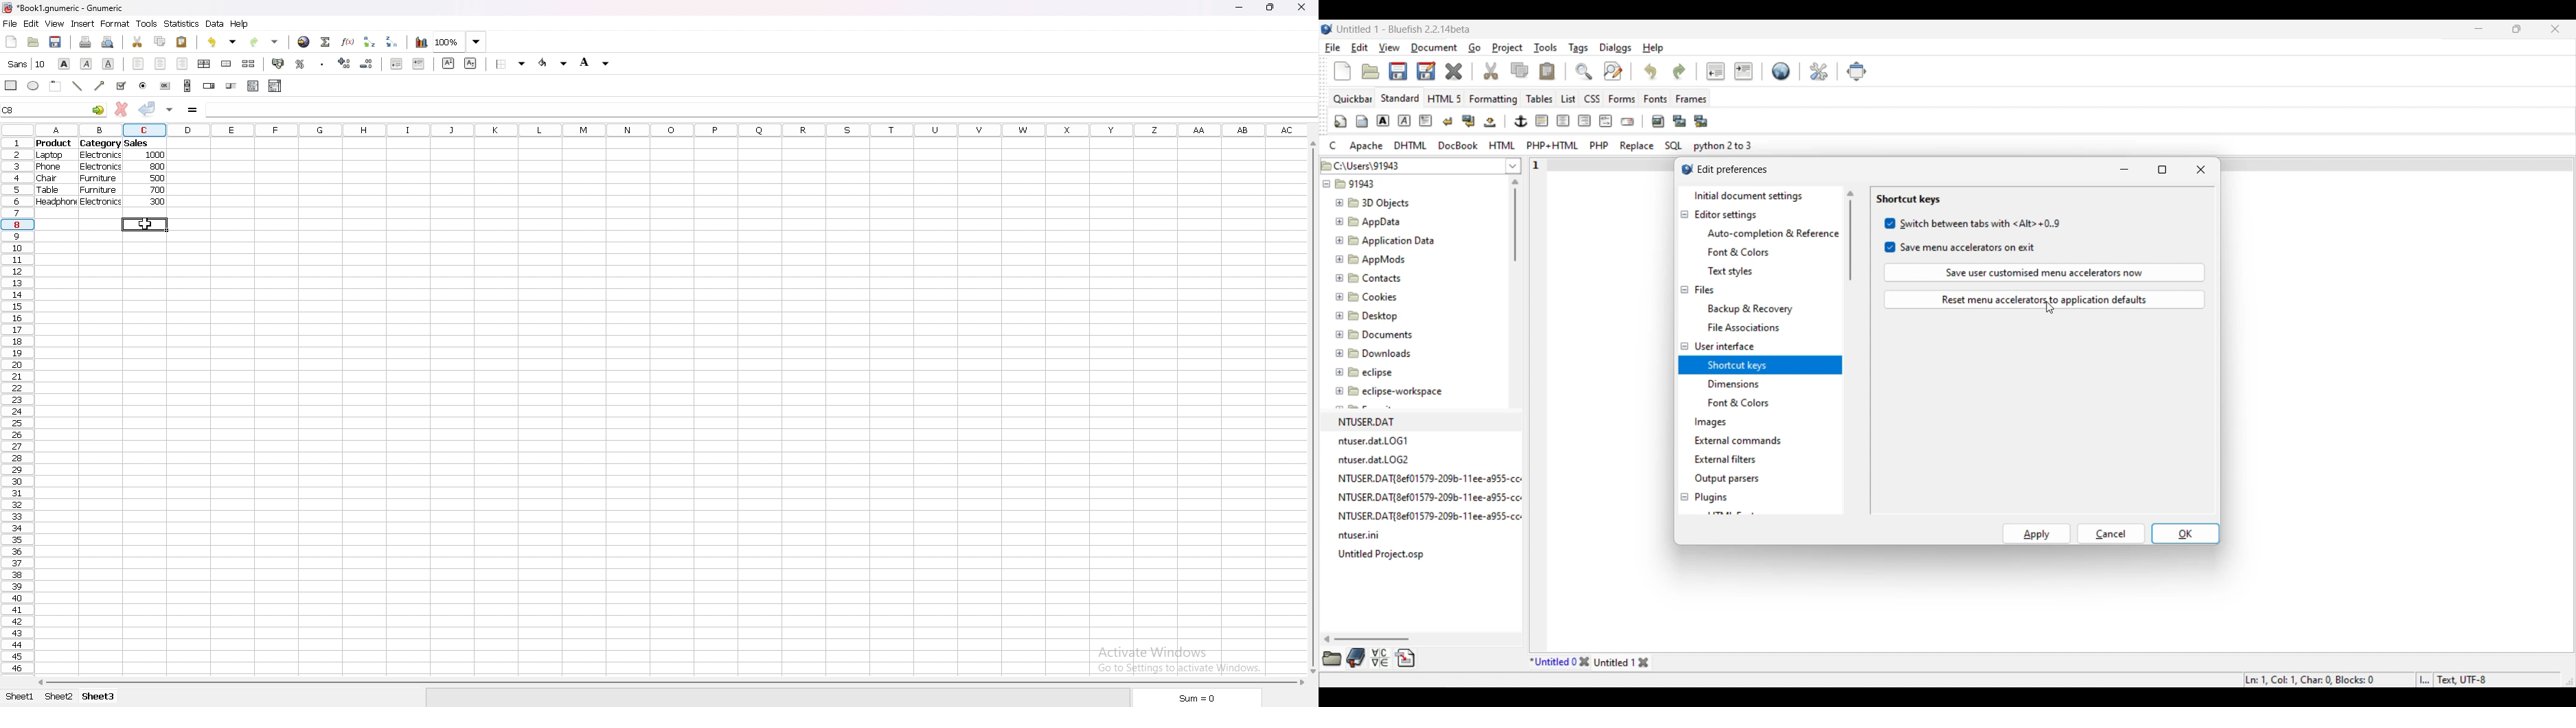 This screenshot has height=728, width=2576. I want to click on sheet 3, so click(99, 697).